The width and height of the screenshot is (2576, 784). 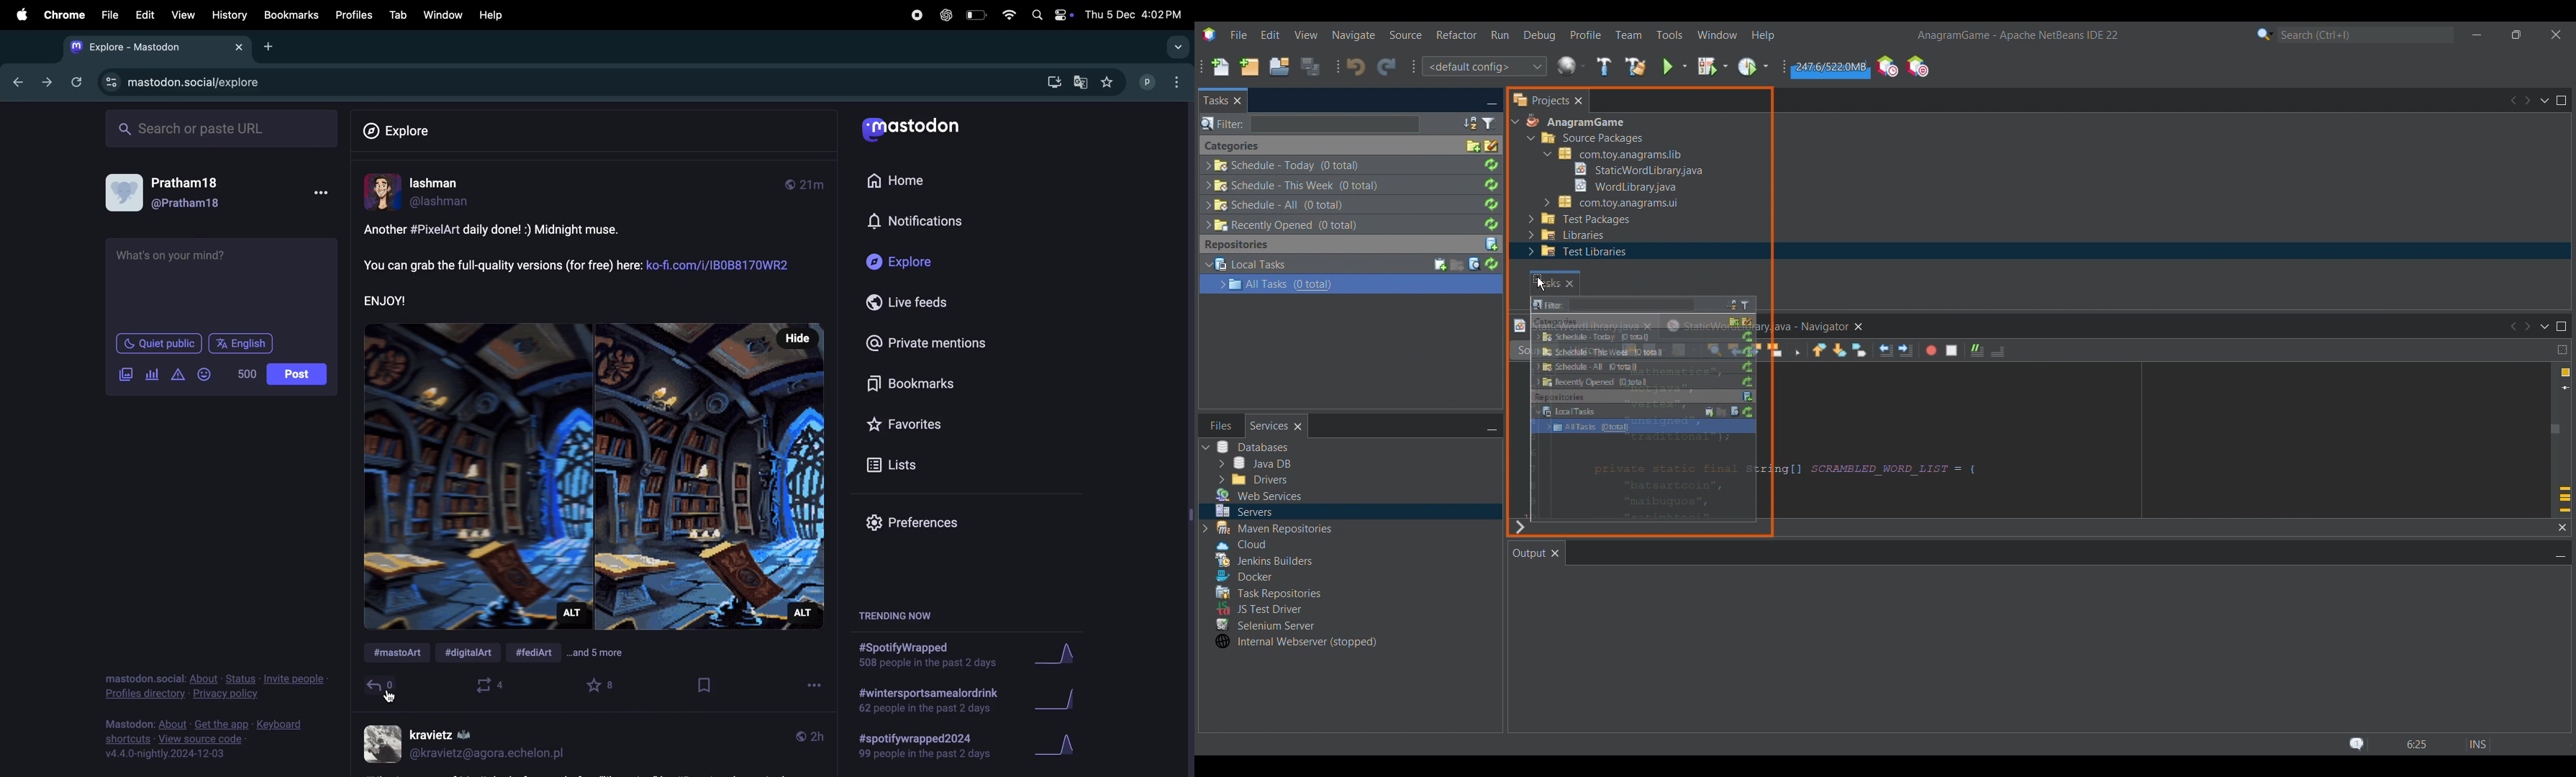 I want to click on spotify wrapped, so click(x=927, y=658).